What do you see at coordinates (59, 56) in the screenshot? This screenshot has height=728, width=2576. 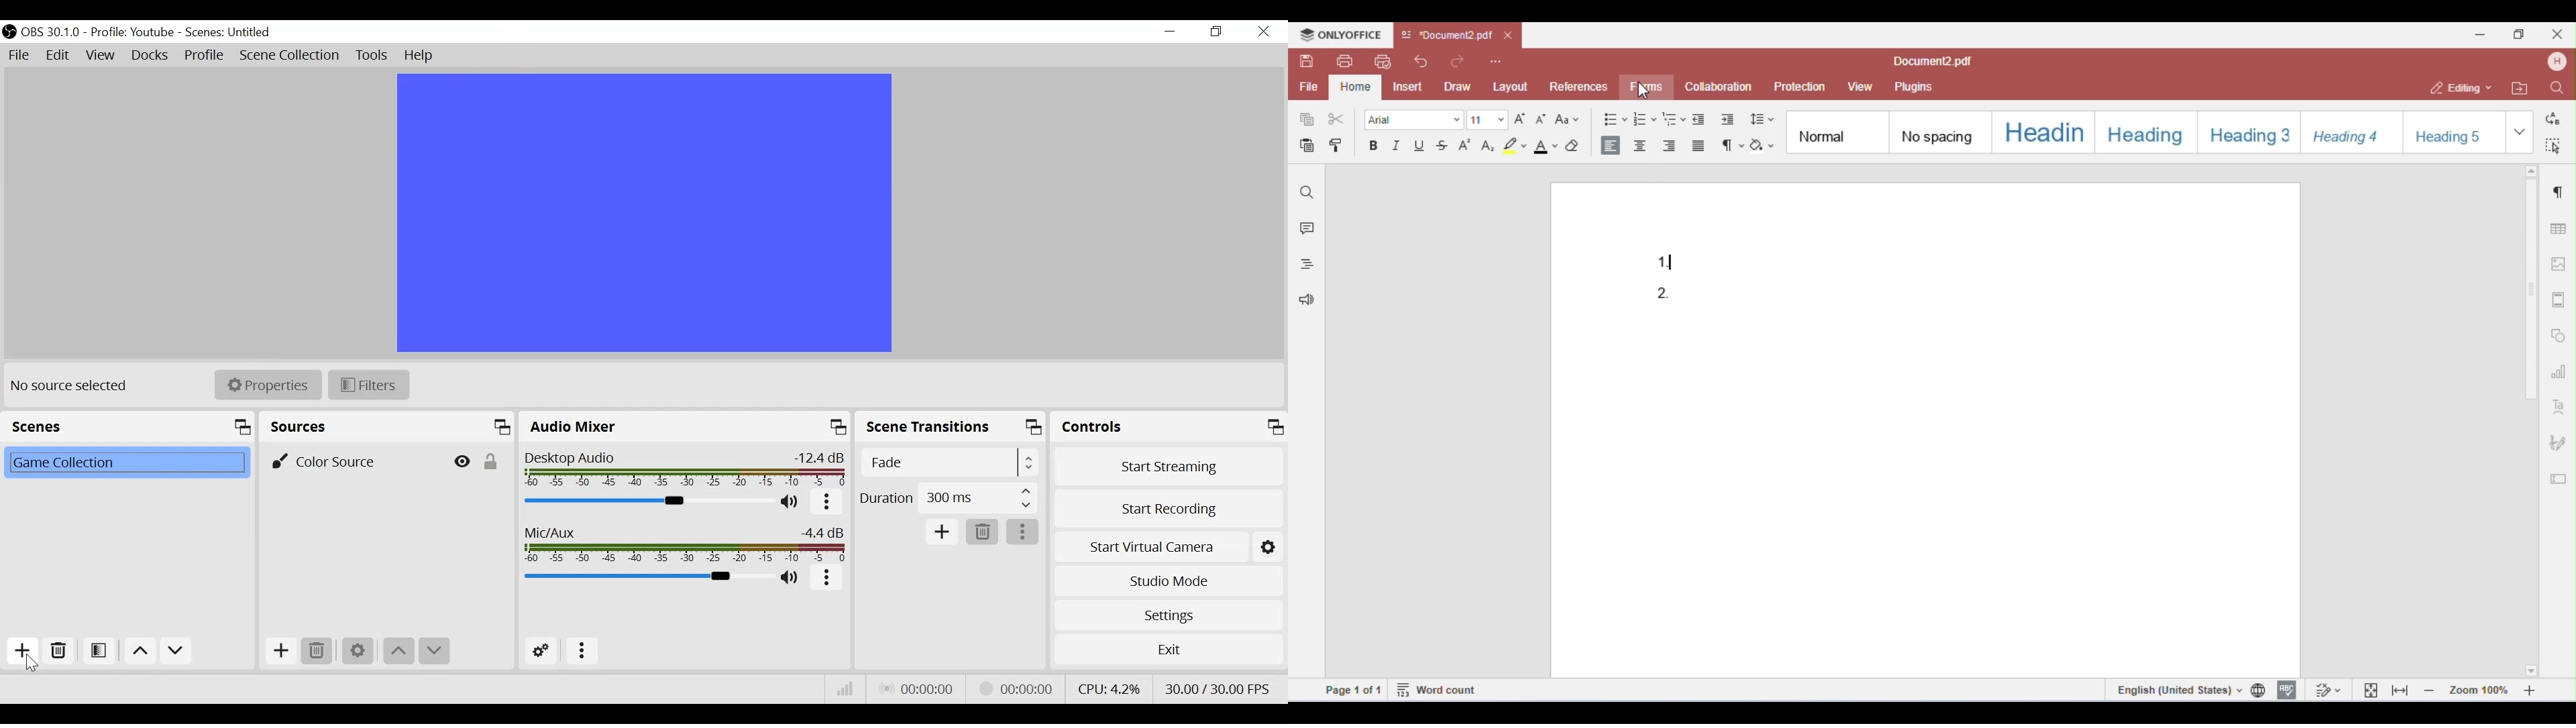 I see `Edit` at bounding box center [59, 56].